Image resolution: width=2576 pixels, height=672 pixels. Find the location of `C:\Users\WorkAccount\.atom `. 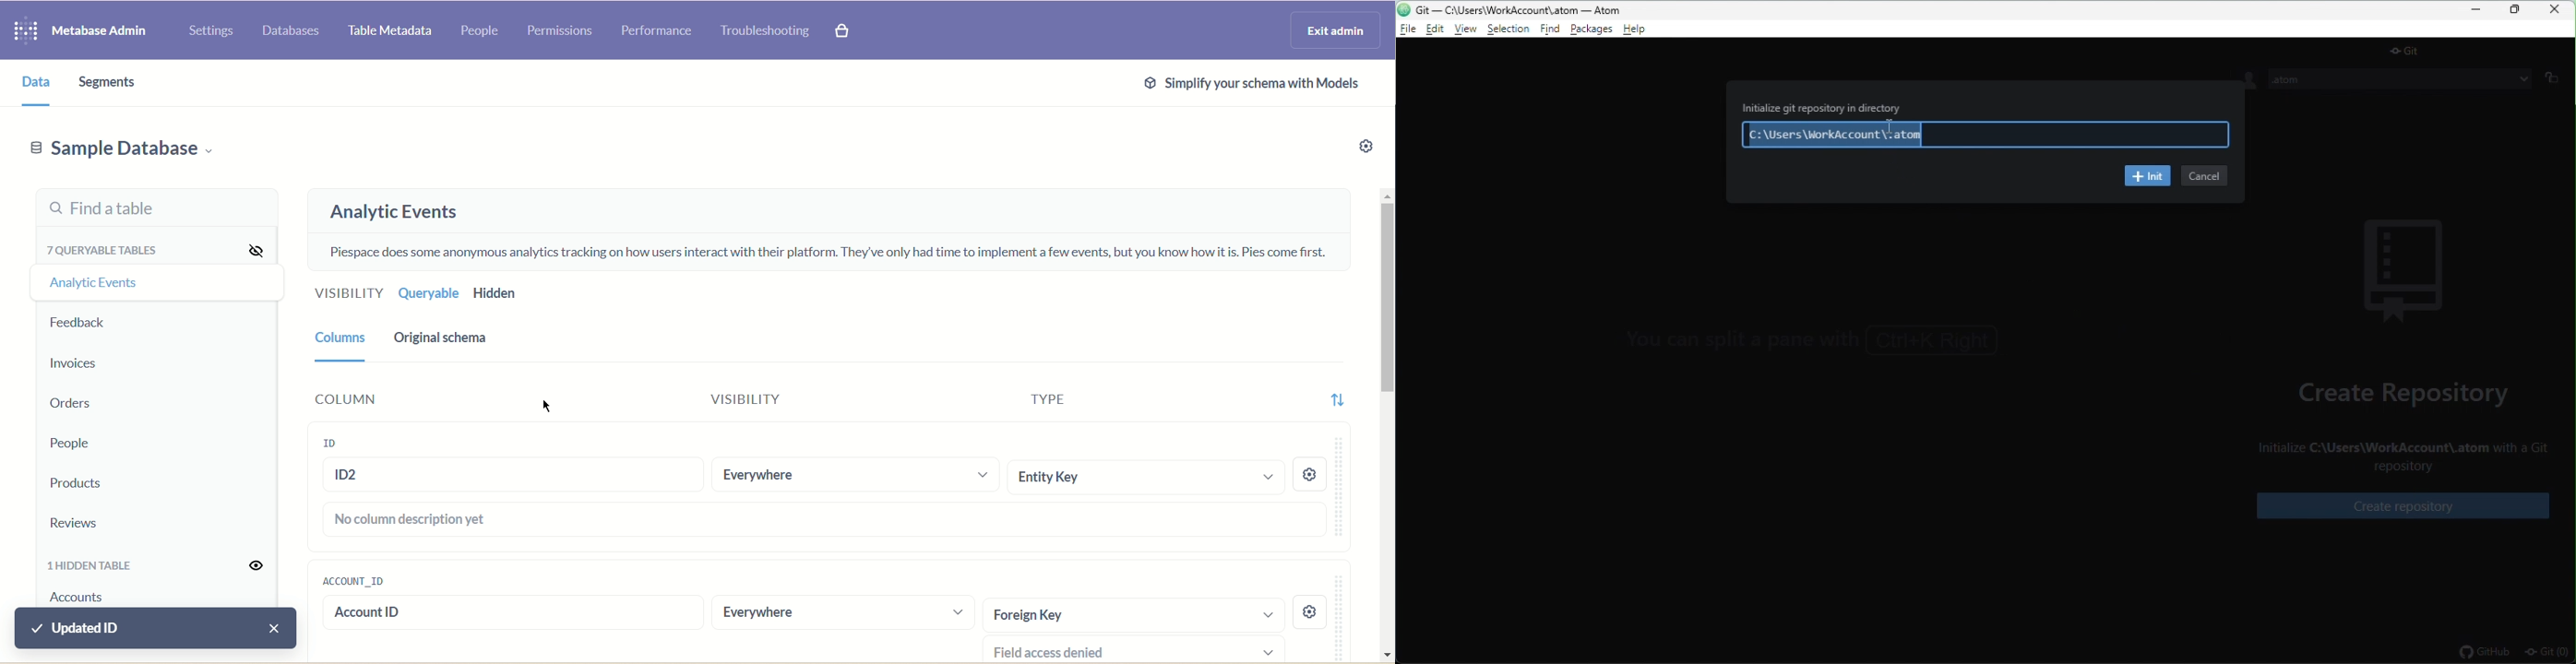

C:\Users\WorkAccount\.atom  is located at coordinates (1987, 136).